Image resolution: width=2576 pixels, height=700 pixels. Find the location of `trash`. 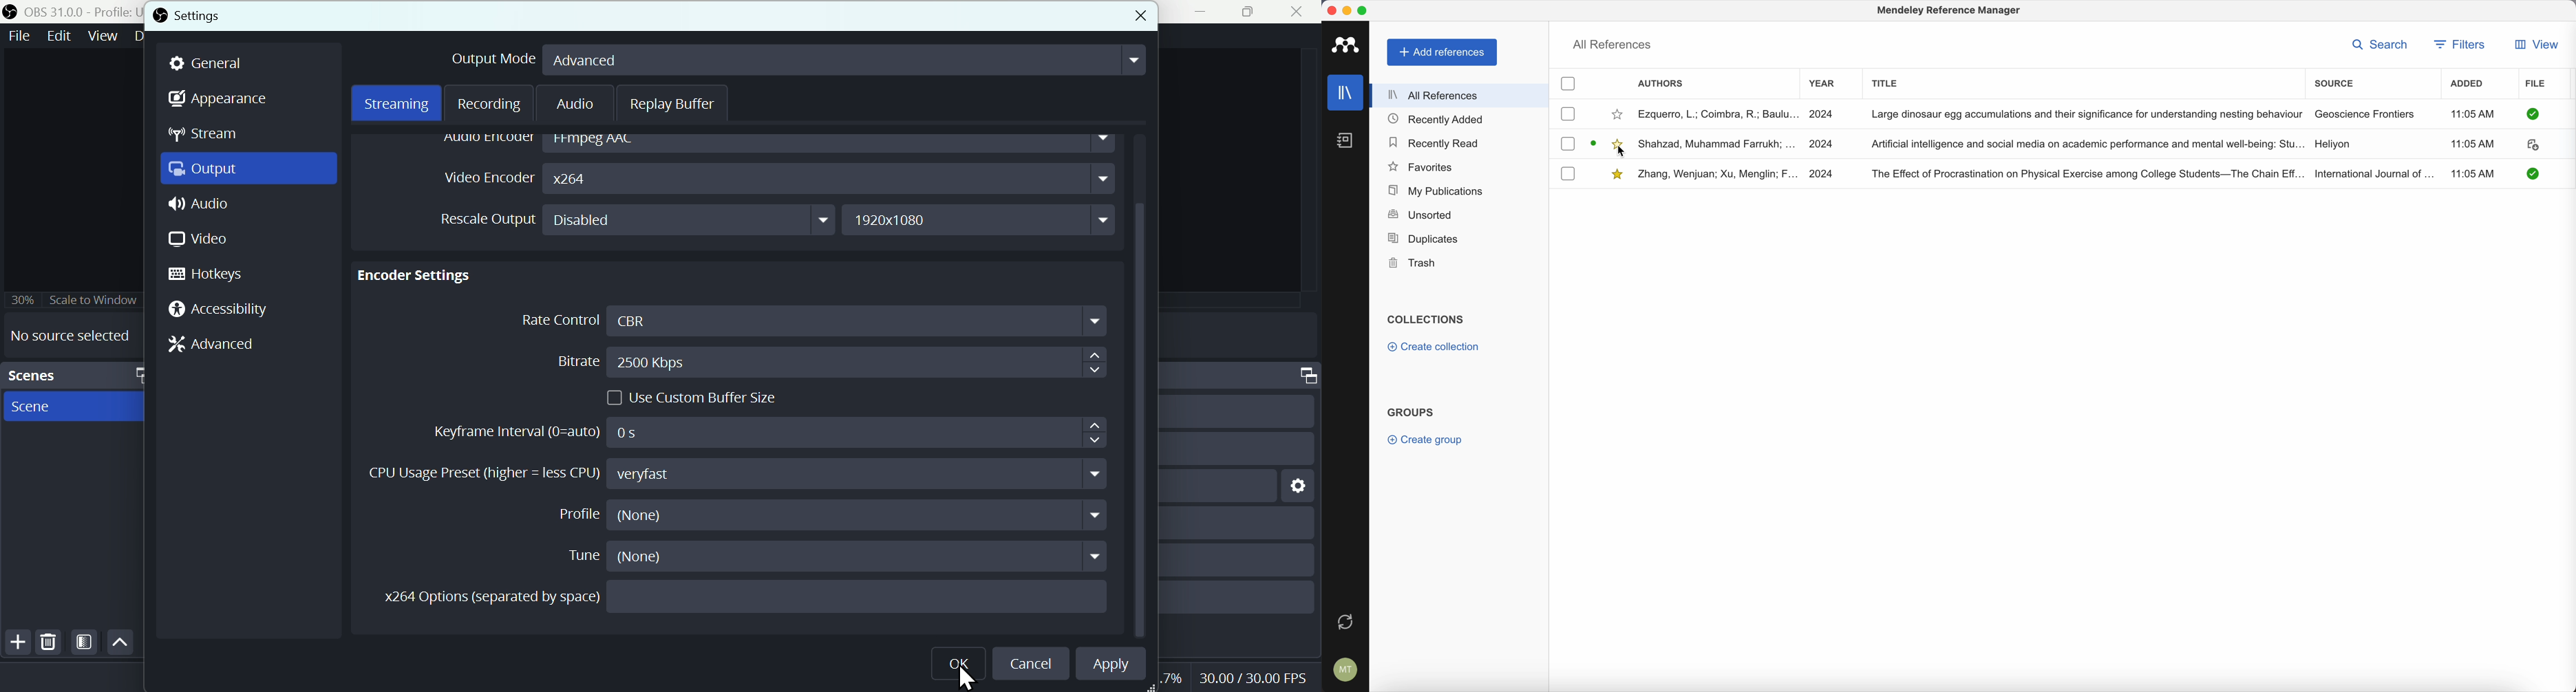

trash is located at coordinates (1413, 263).